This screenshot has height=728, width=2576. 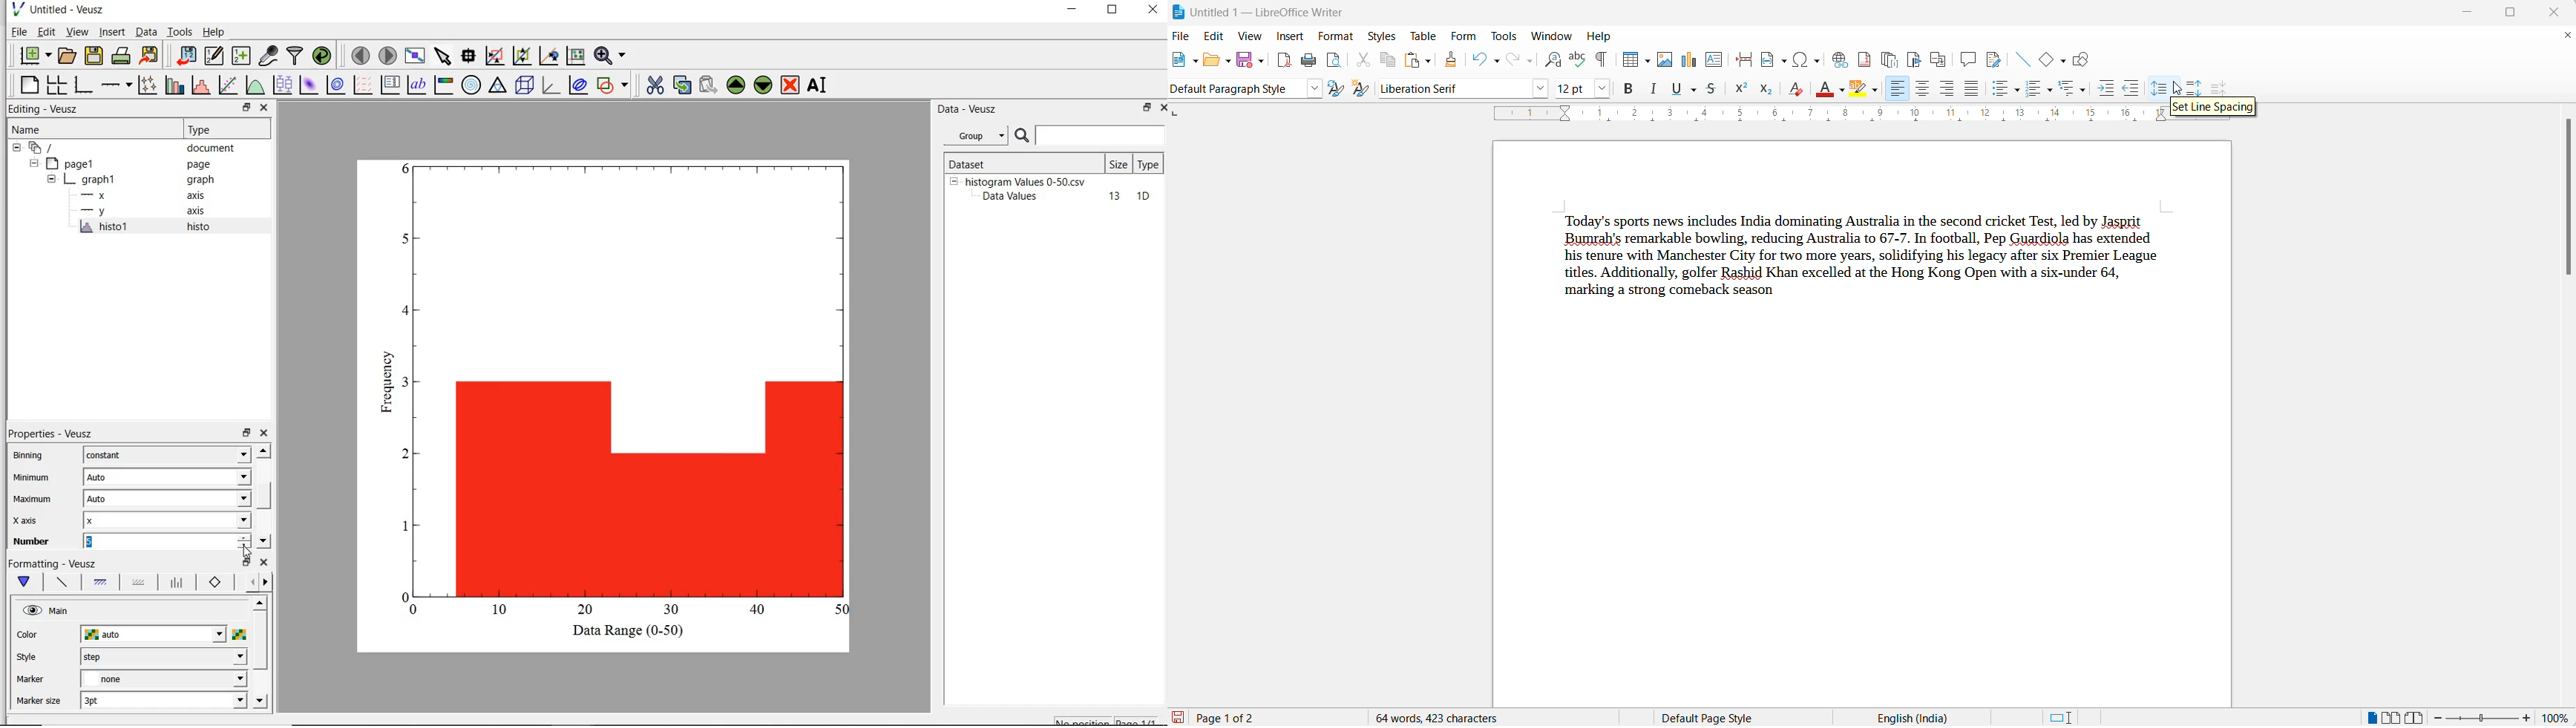 I want to click on scaling, so click(x=1826, y=114).